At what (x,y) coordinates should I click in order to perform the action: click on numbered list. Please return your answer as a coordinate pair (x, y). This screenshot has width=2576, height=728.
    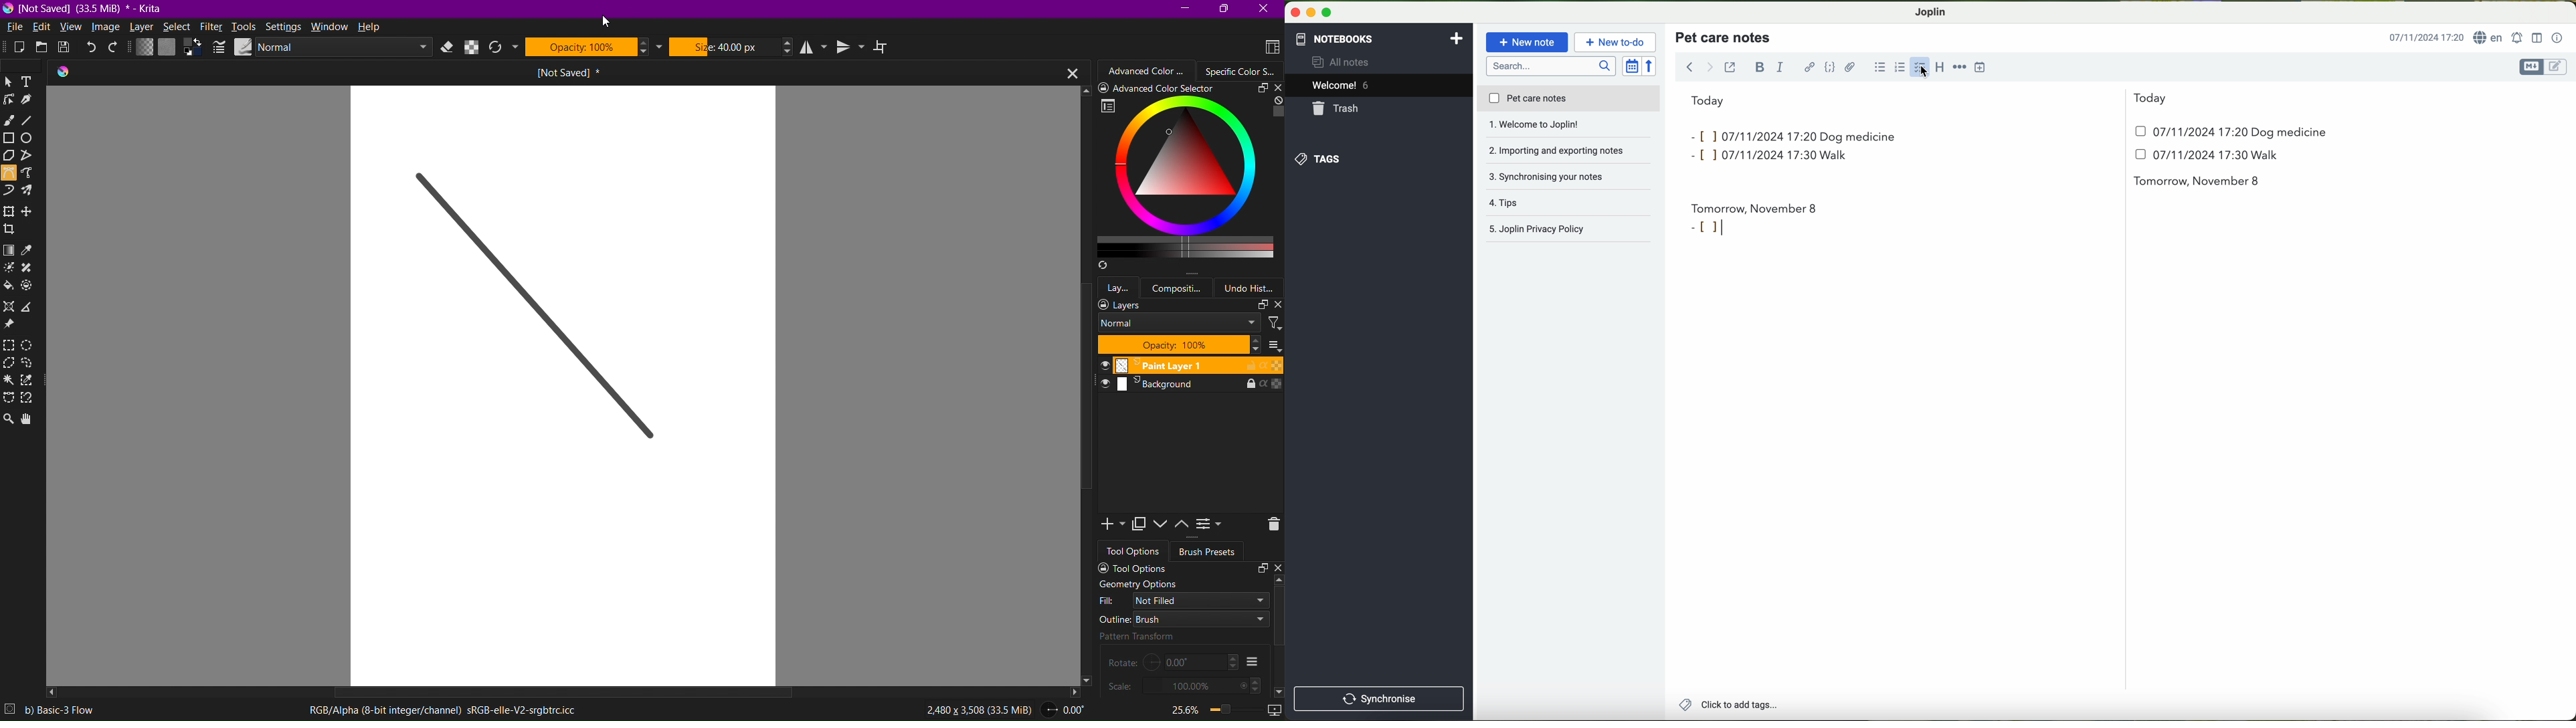
    Looking at the image, I should click on (1899, 67).